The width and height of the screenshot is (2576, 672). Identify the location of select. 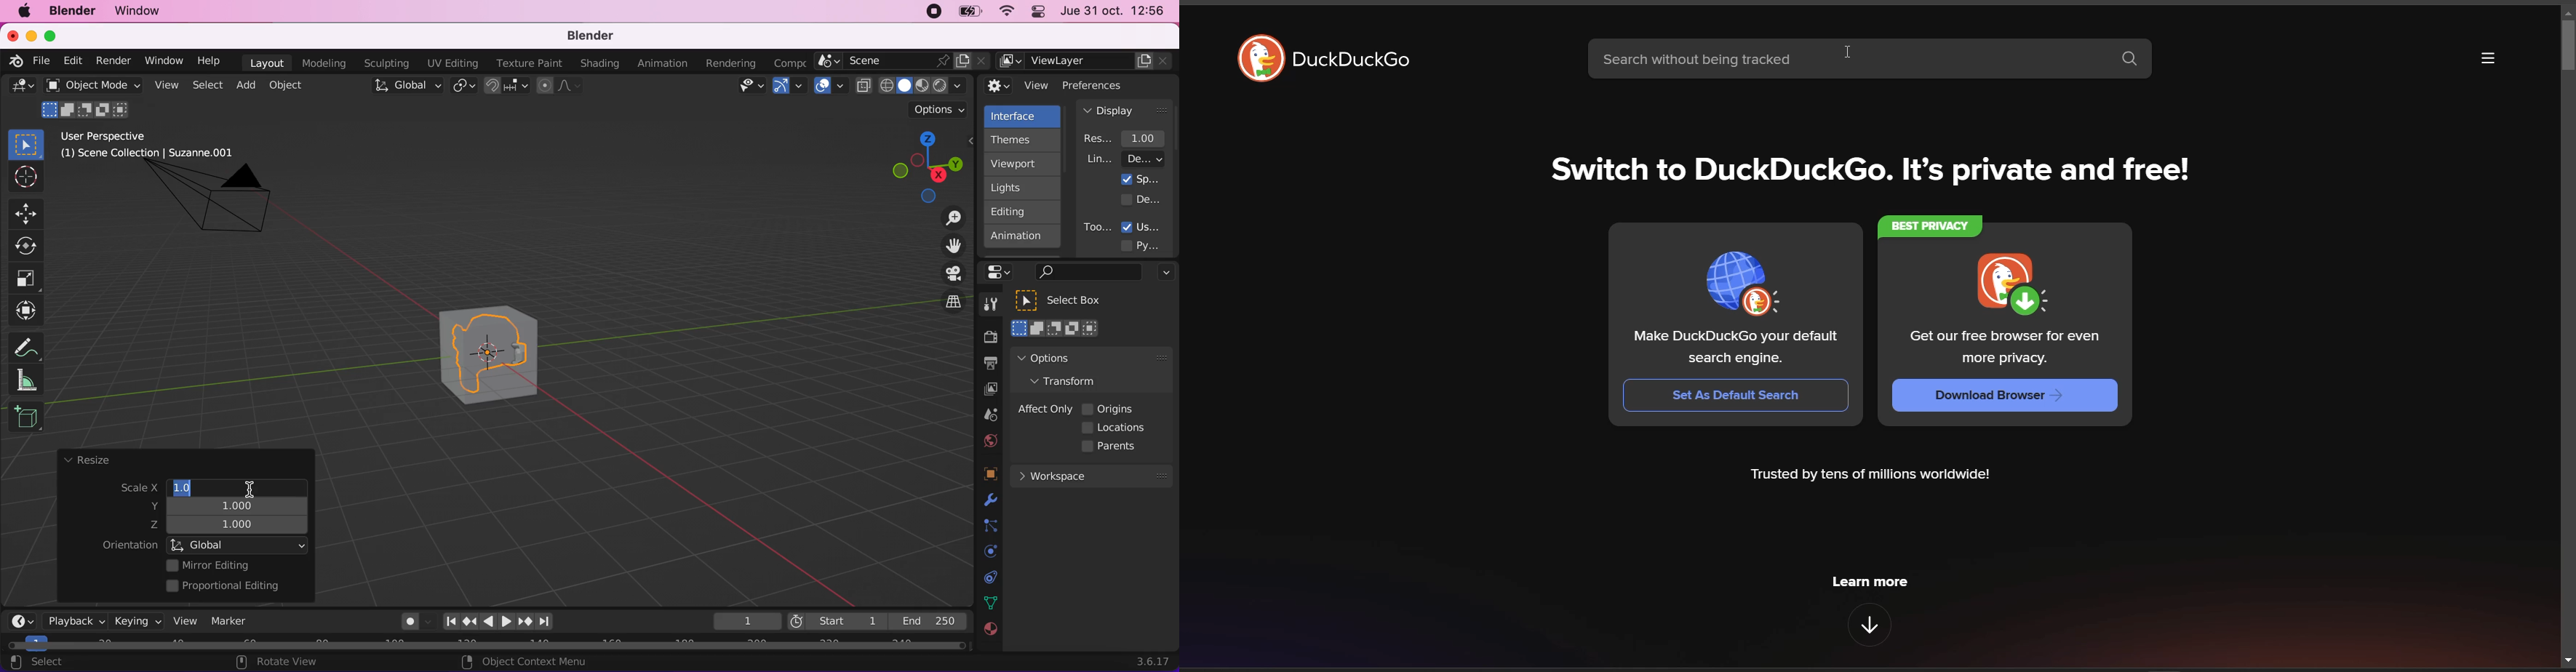
(47, 663).